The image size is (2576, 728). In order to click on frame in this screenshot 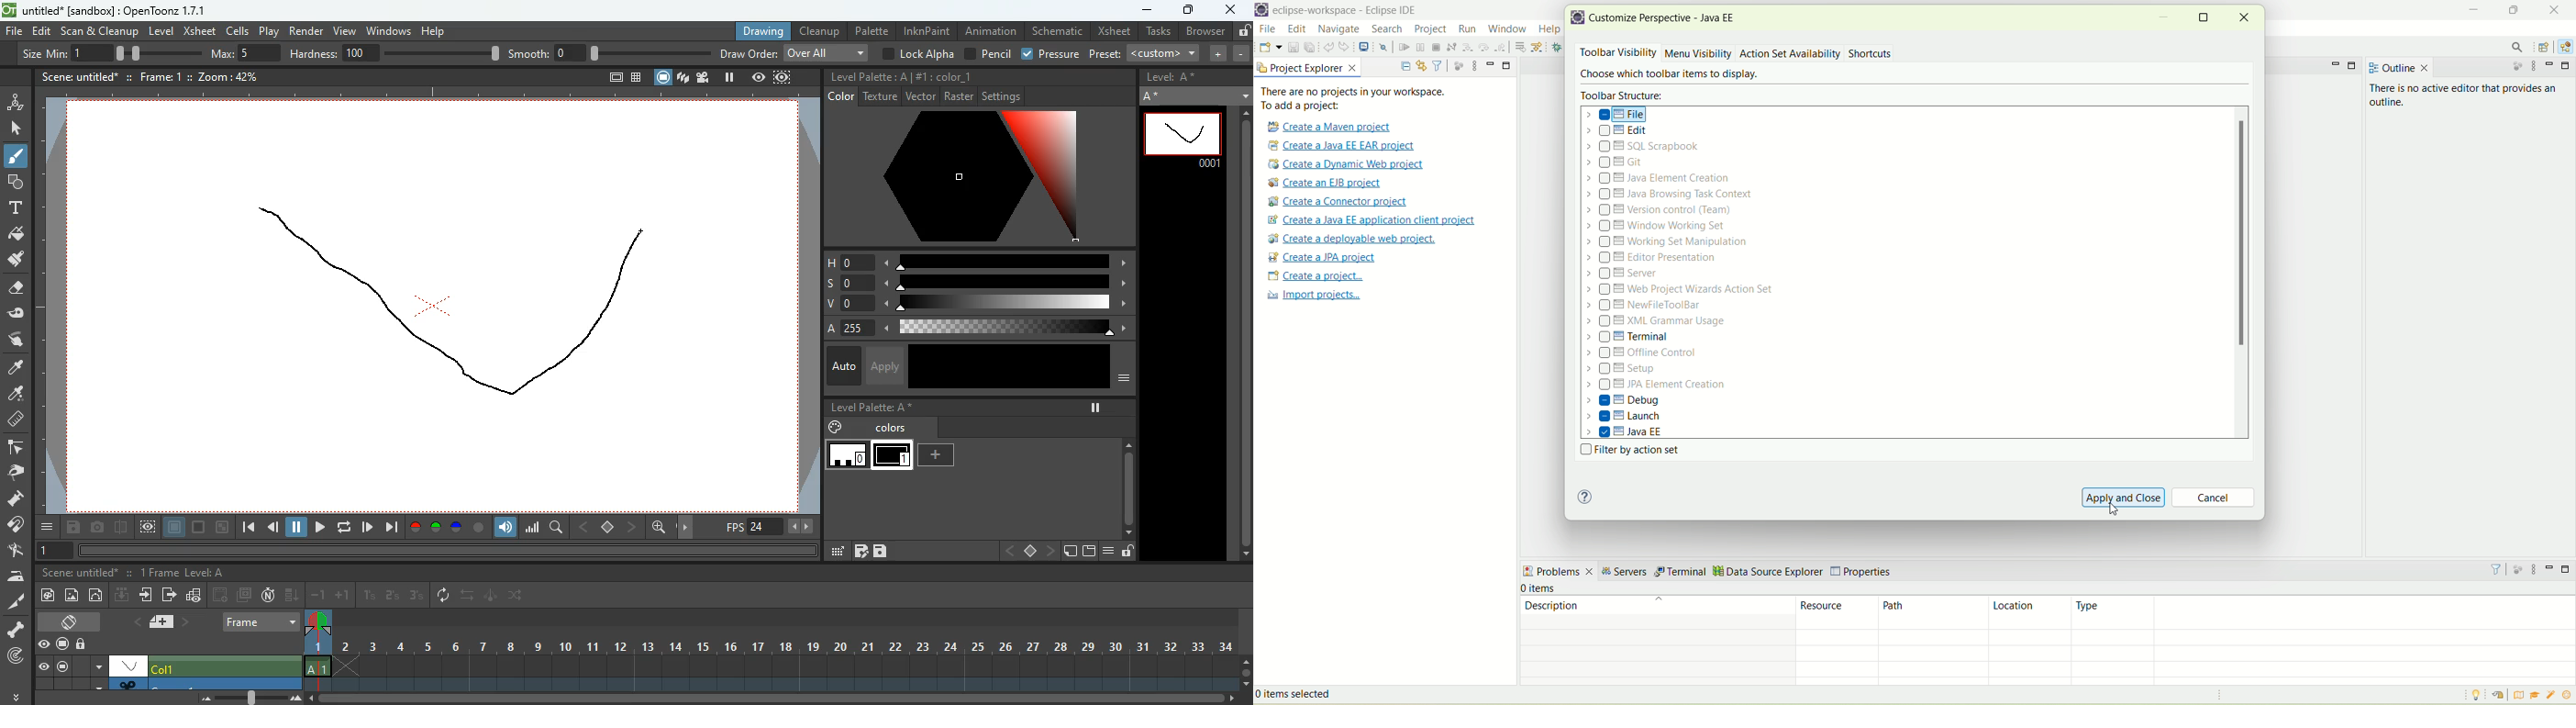, I will do `click(783, 77)`.